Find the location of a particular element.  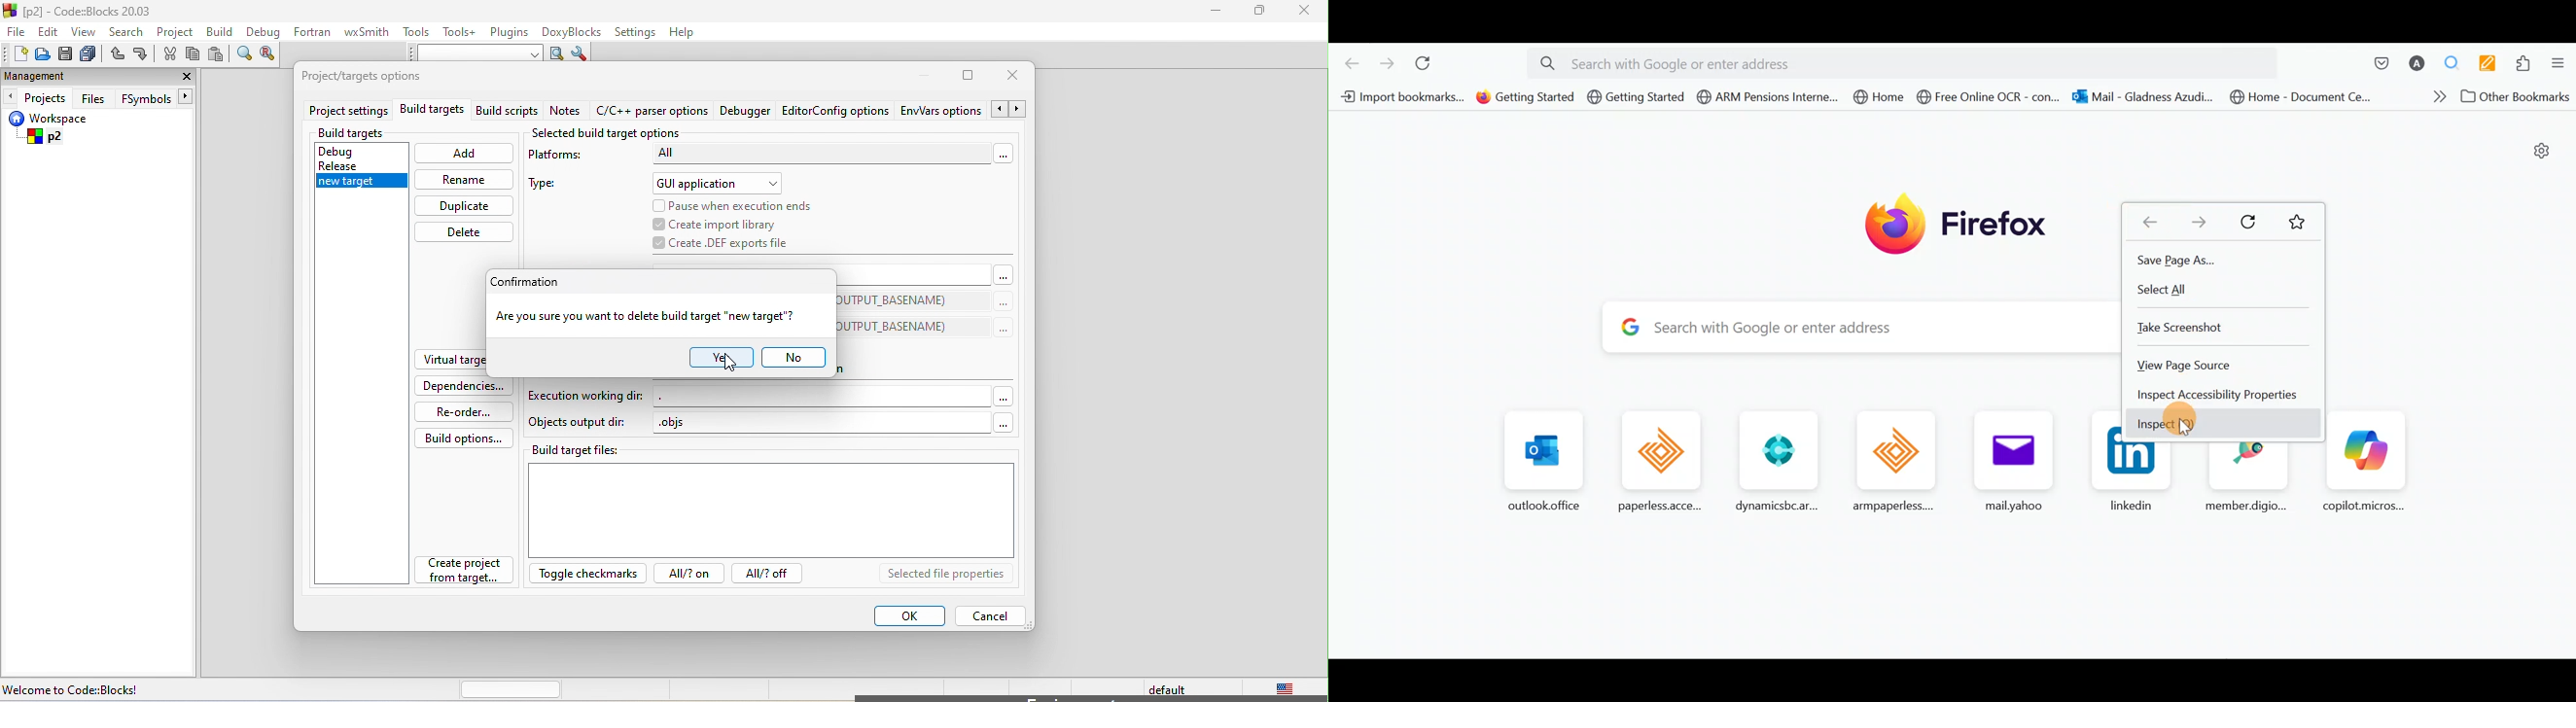

cursor movement is located at coordinates (731, 364).